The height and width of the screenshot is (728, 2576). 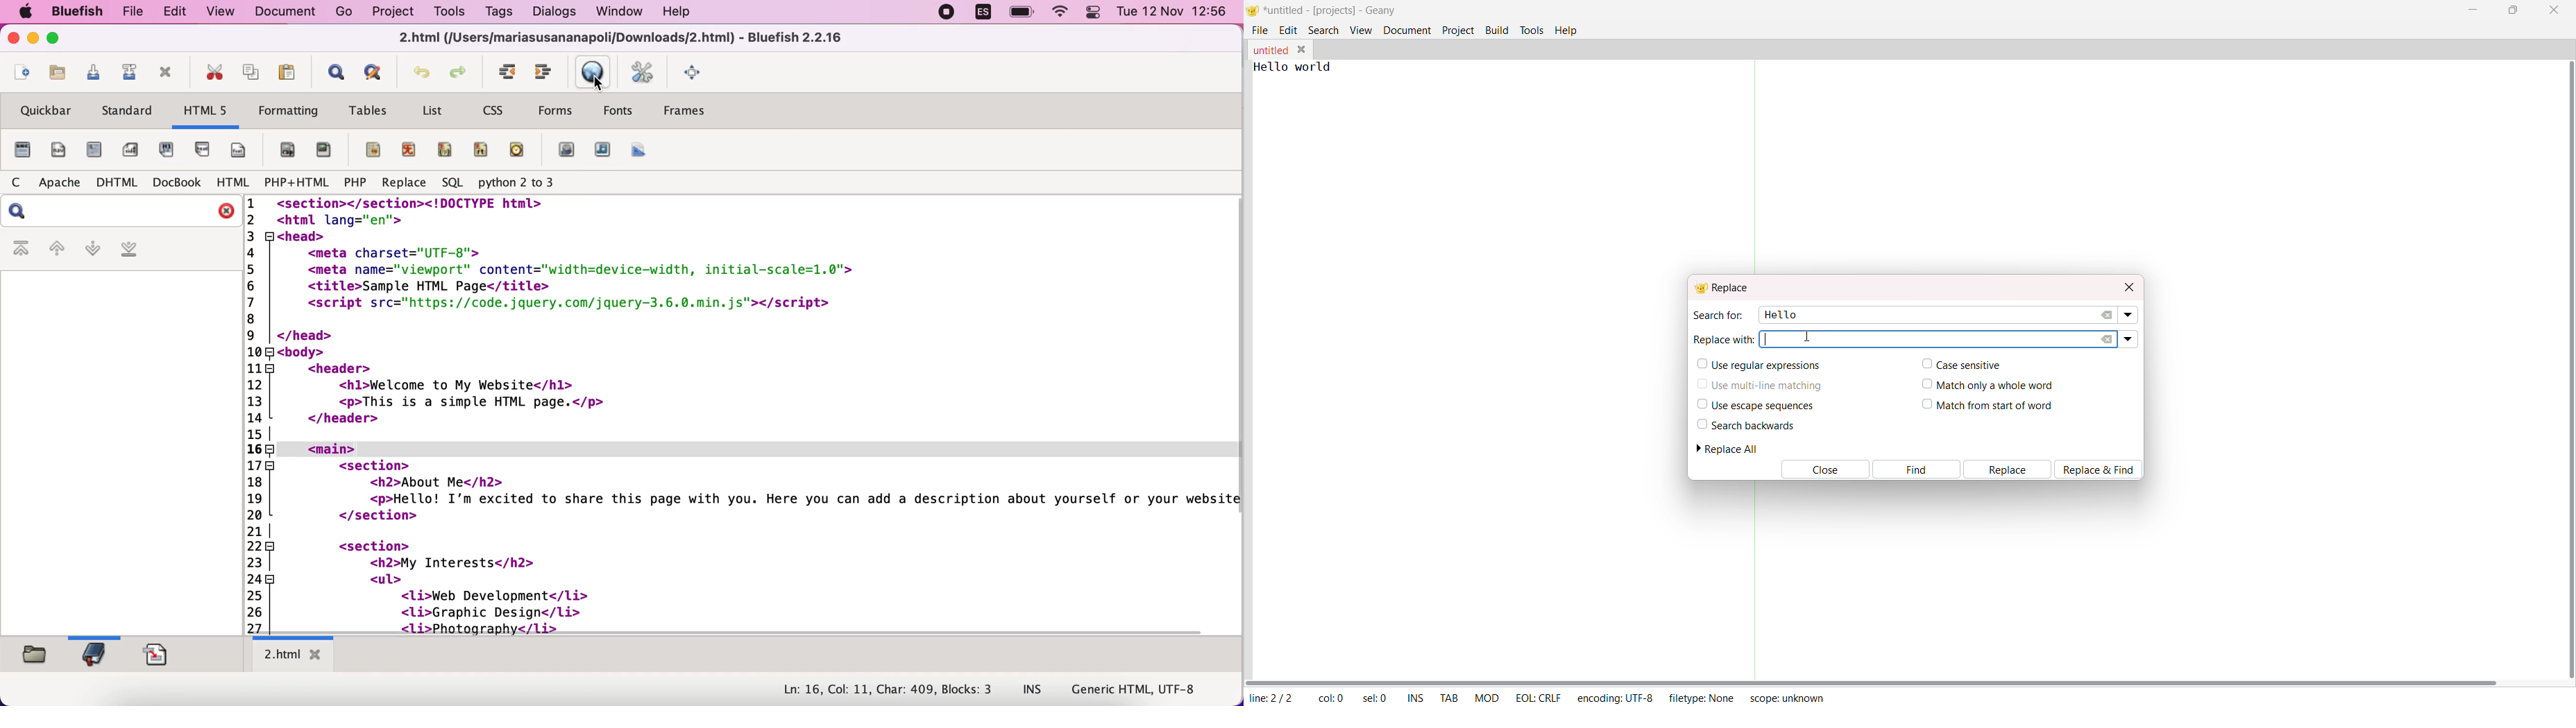 What do you see at coordinates (462, 72) in the screenshot?
I see `redo` at bounding box center [462, 72].